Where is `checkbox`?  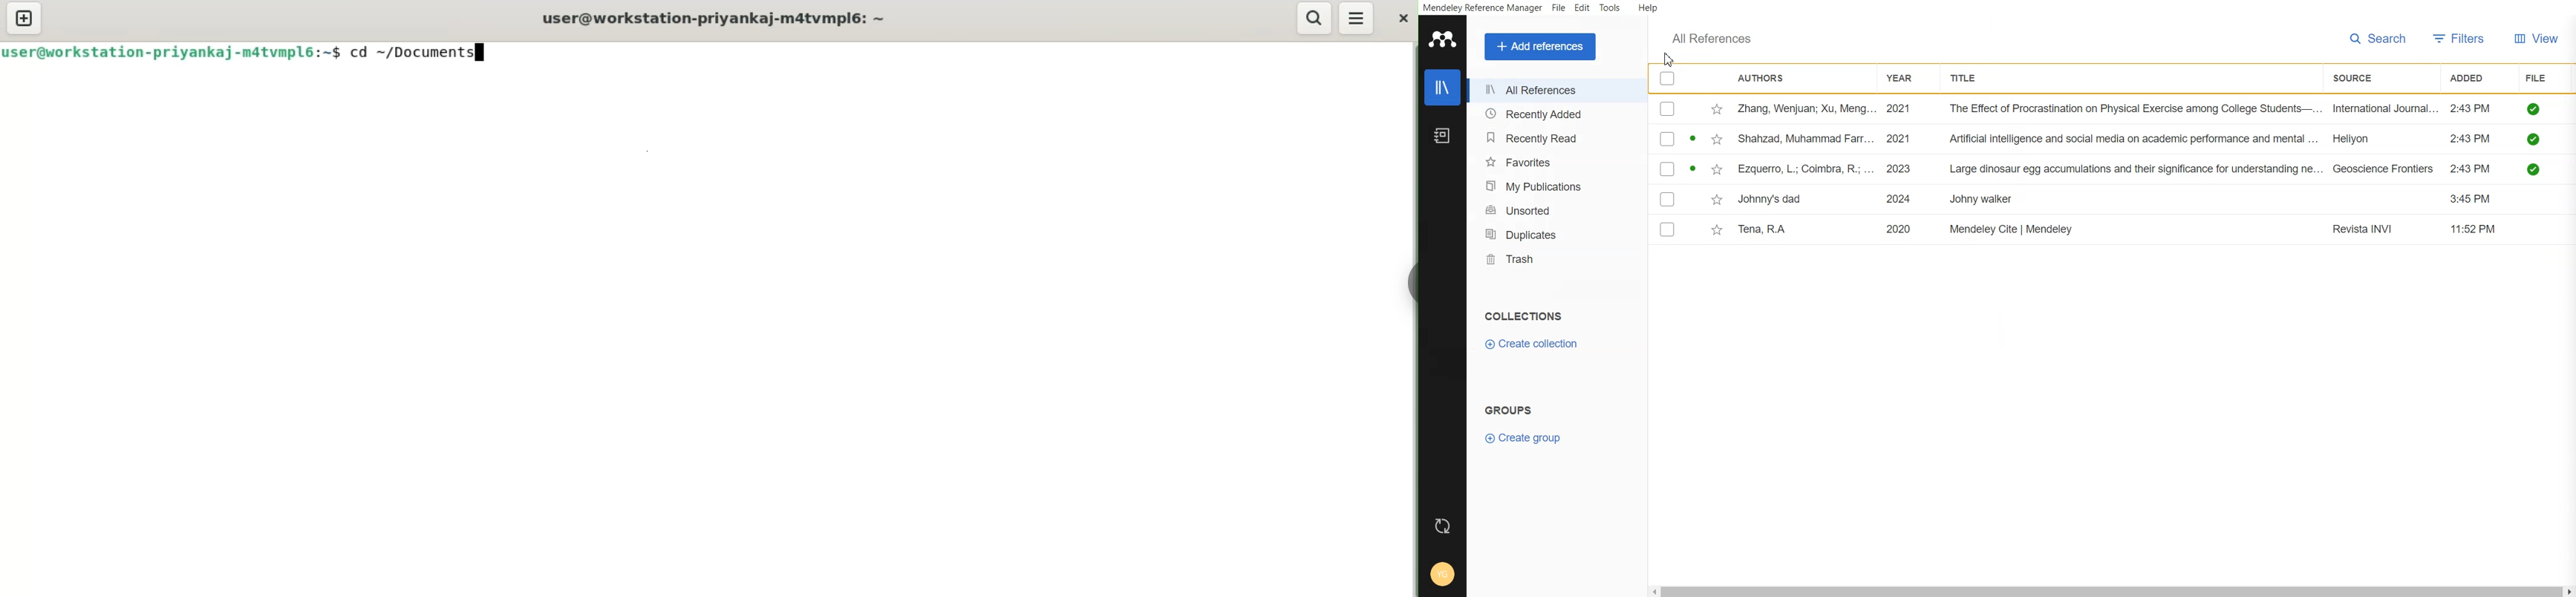
checkbox is located at coordinates (1667, 168).